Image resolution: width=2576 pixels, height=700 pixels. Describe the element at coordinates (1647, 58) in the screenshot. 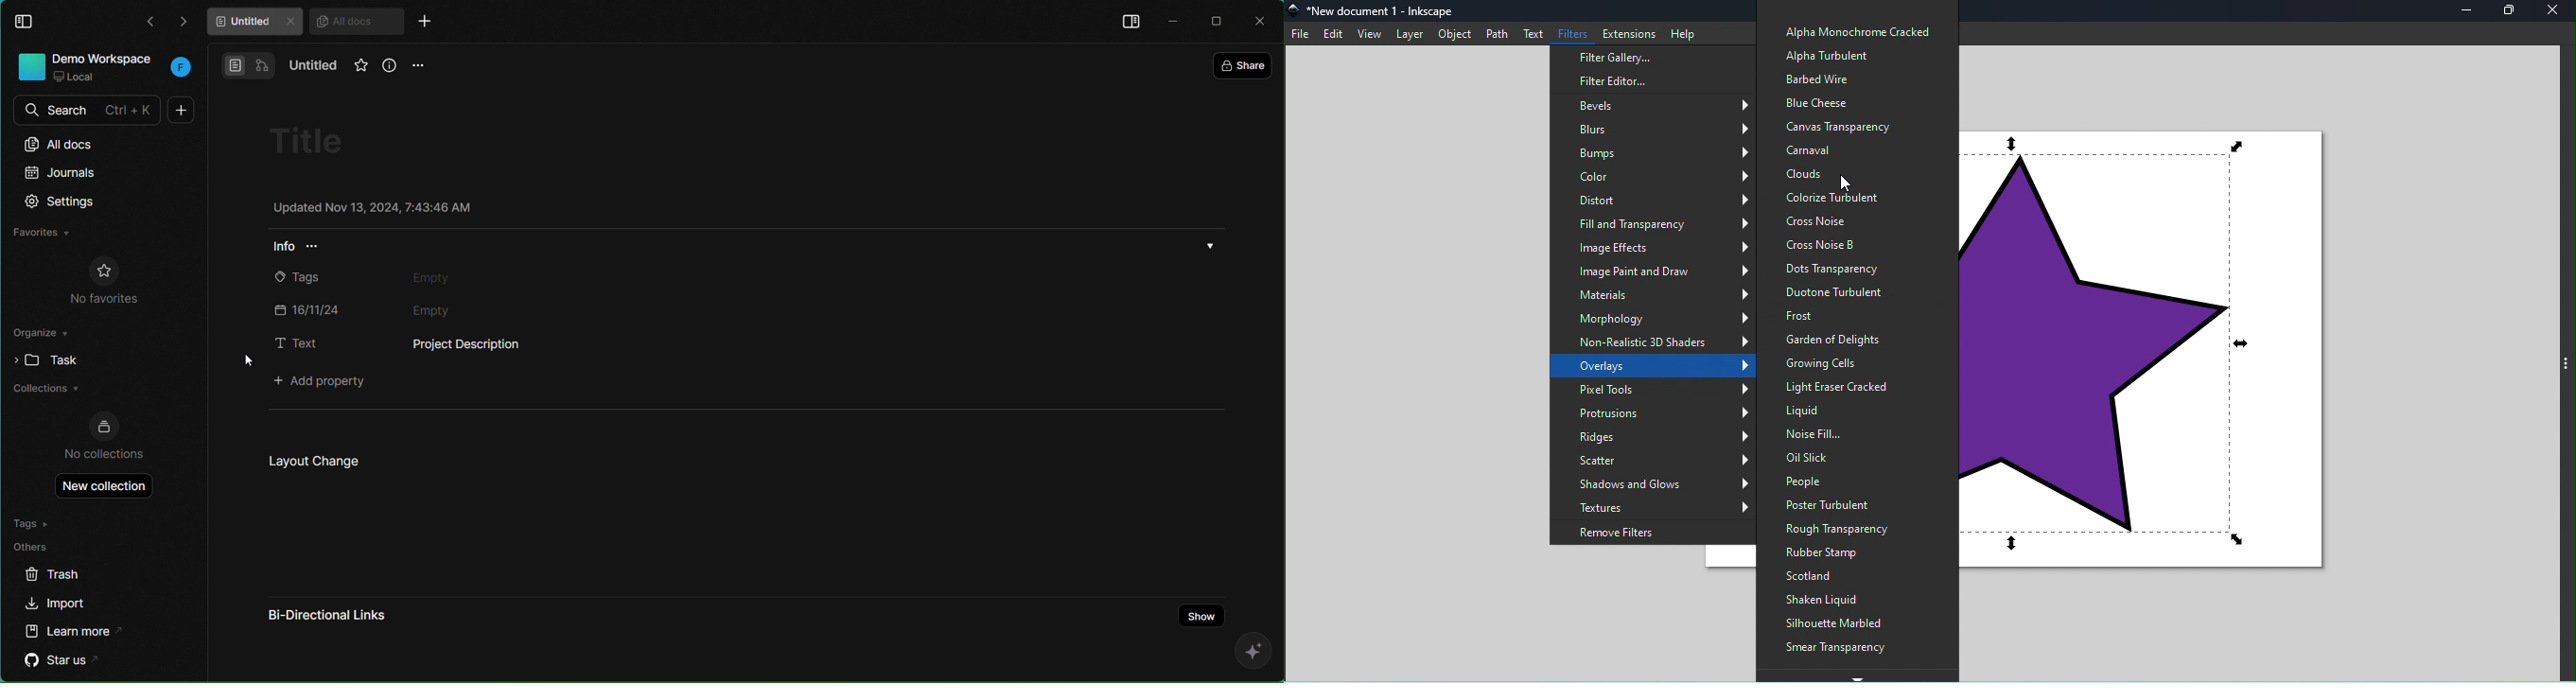

I see `Filter Gallery` at that location.